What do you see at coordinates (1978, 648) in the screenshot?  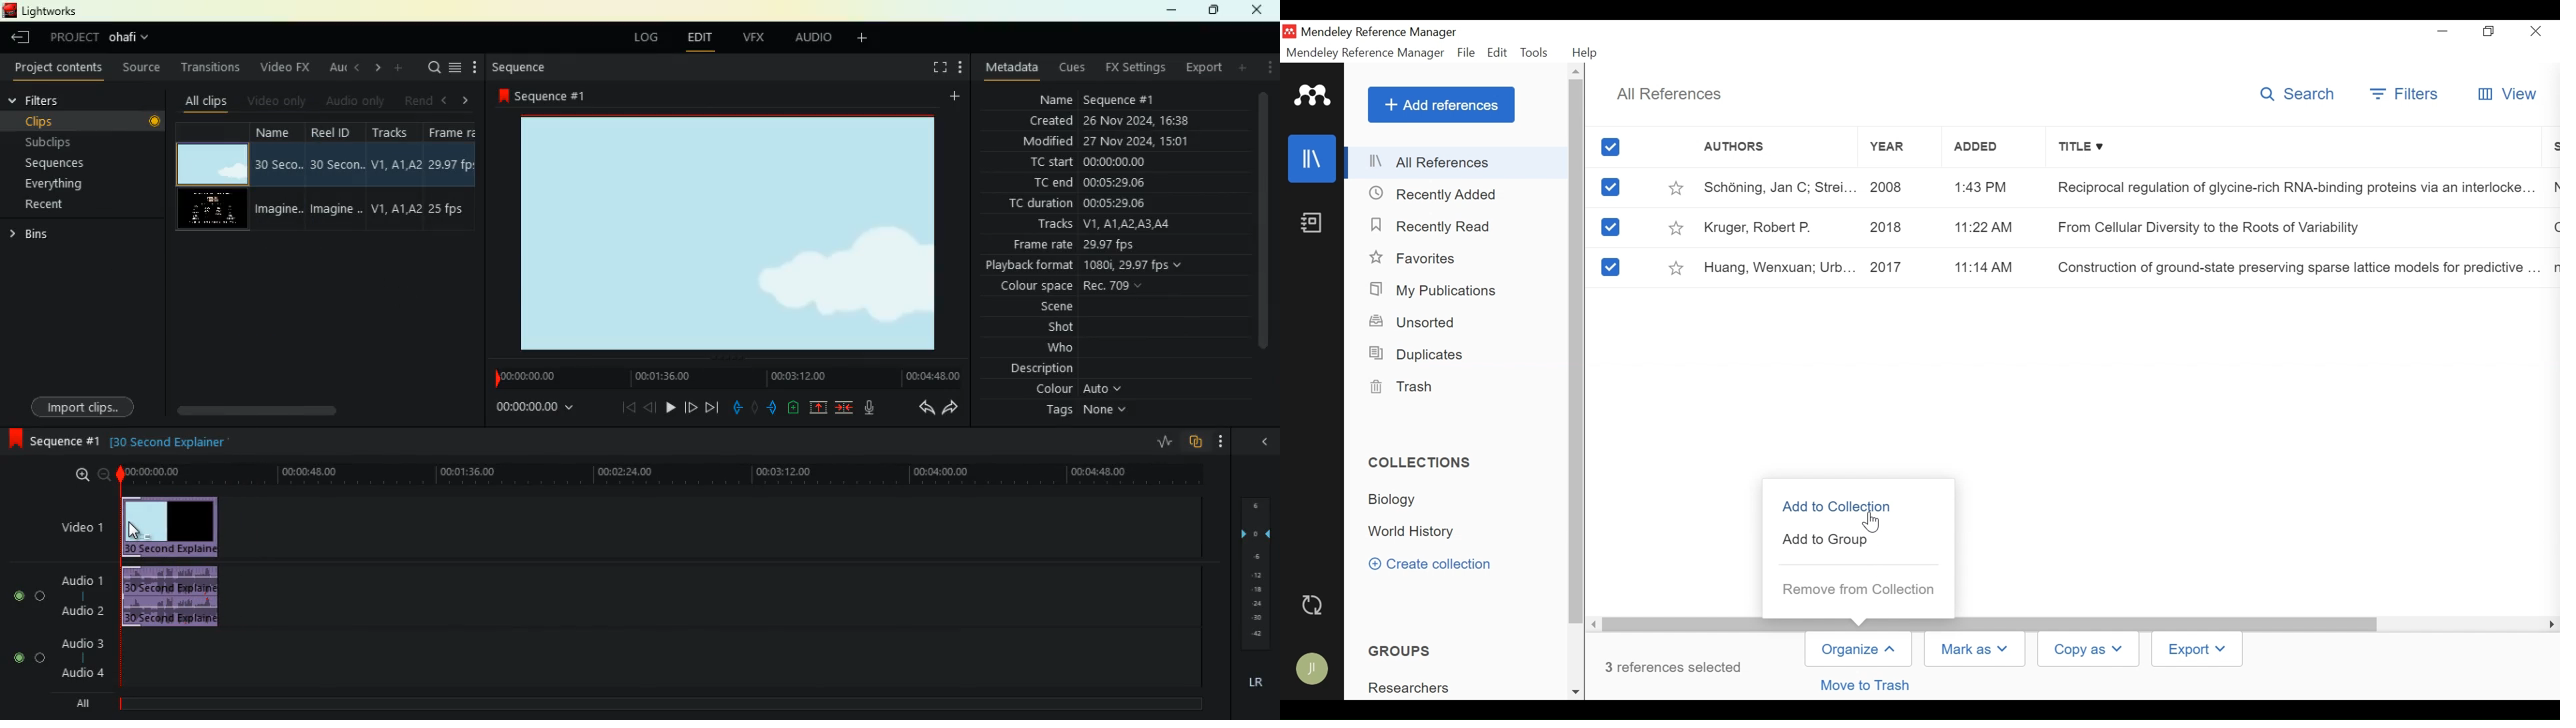 I see `Mark as` at bounding box center [1978, 648].